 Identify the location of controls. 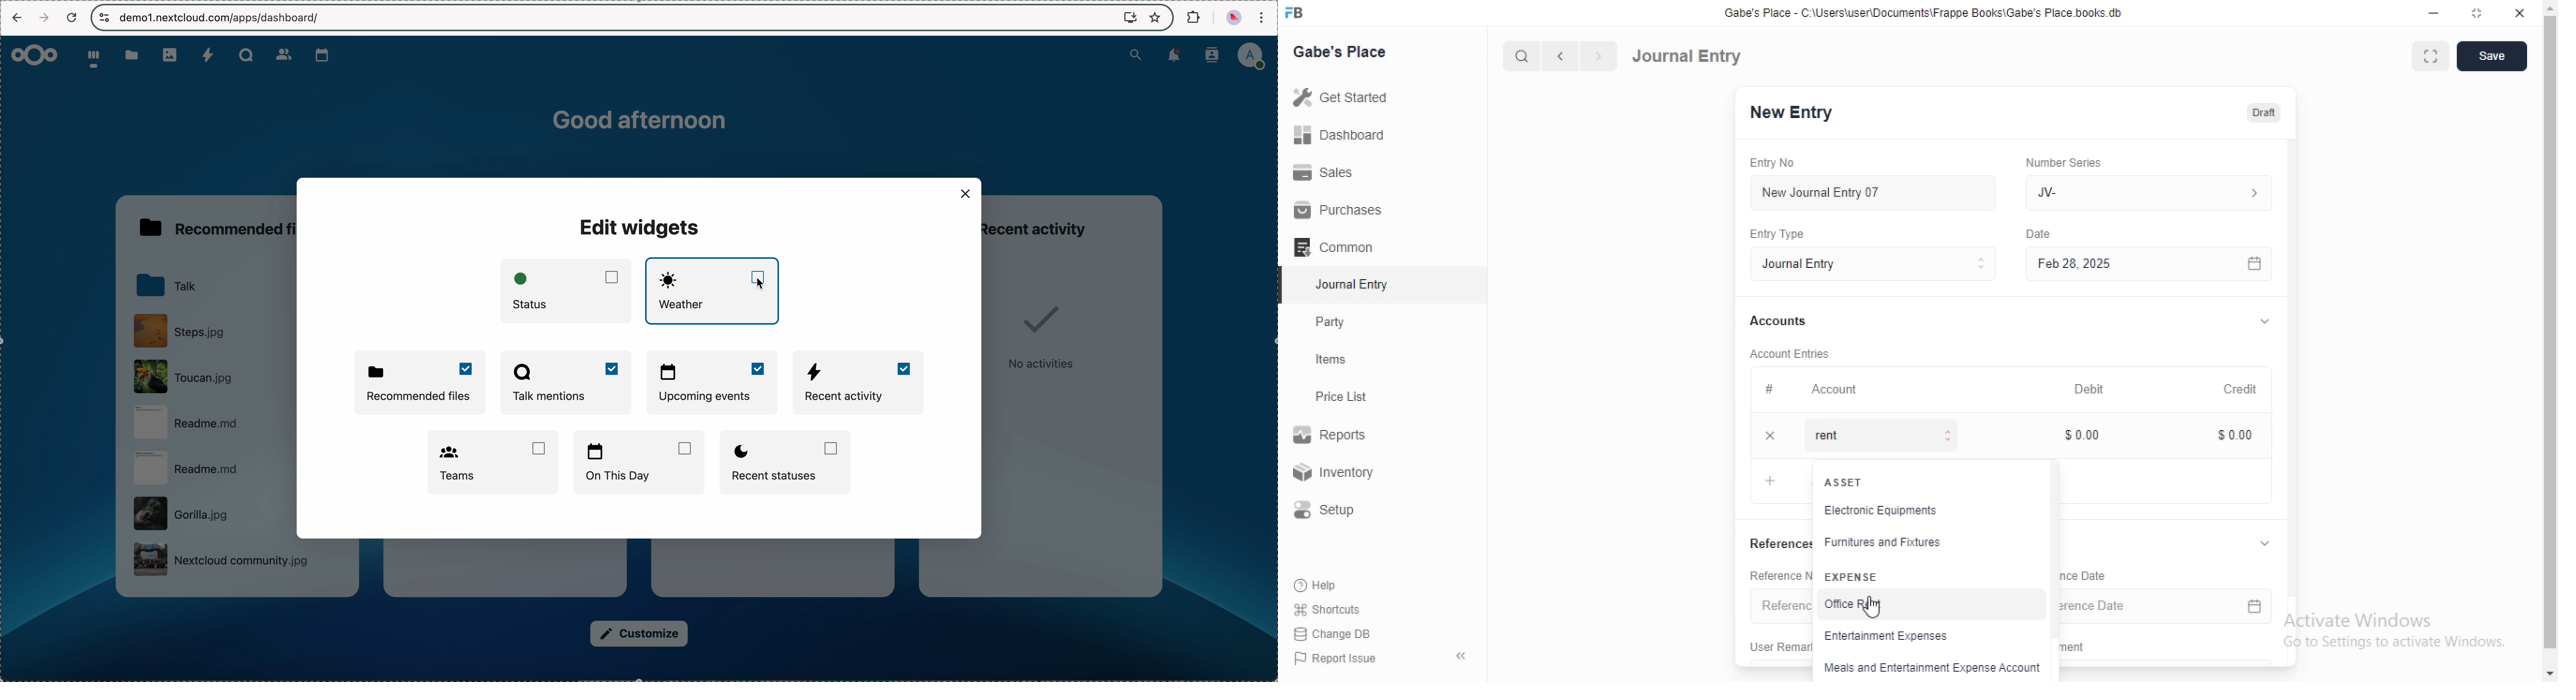
(102, 18).